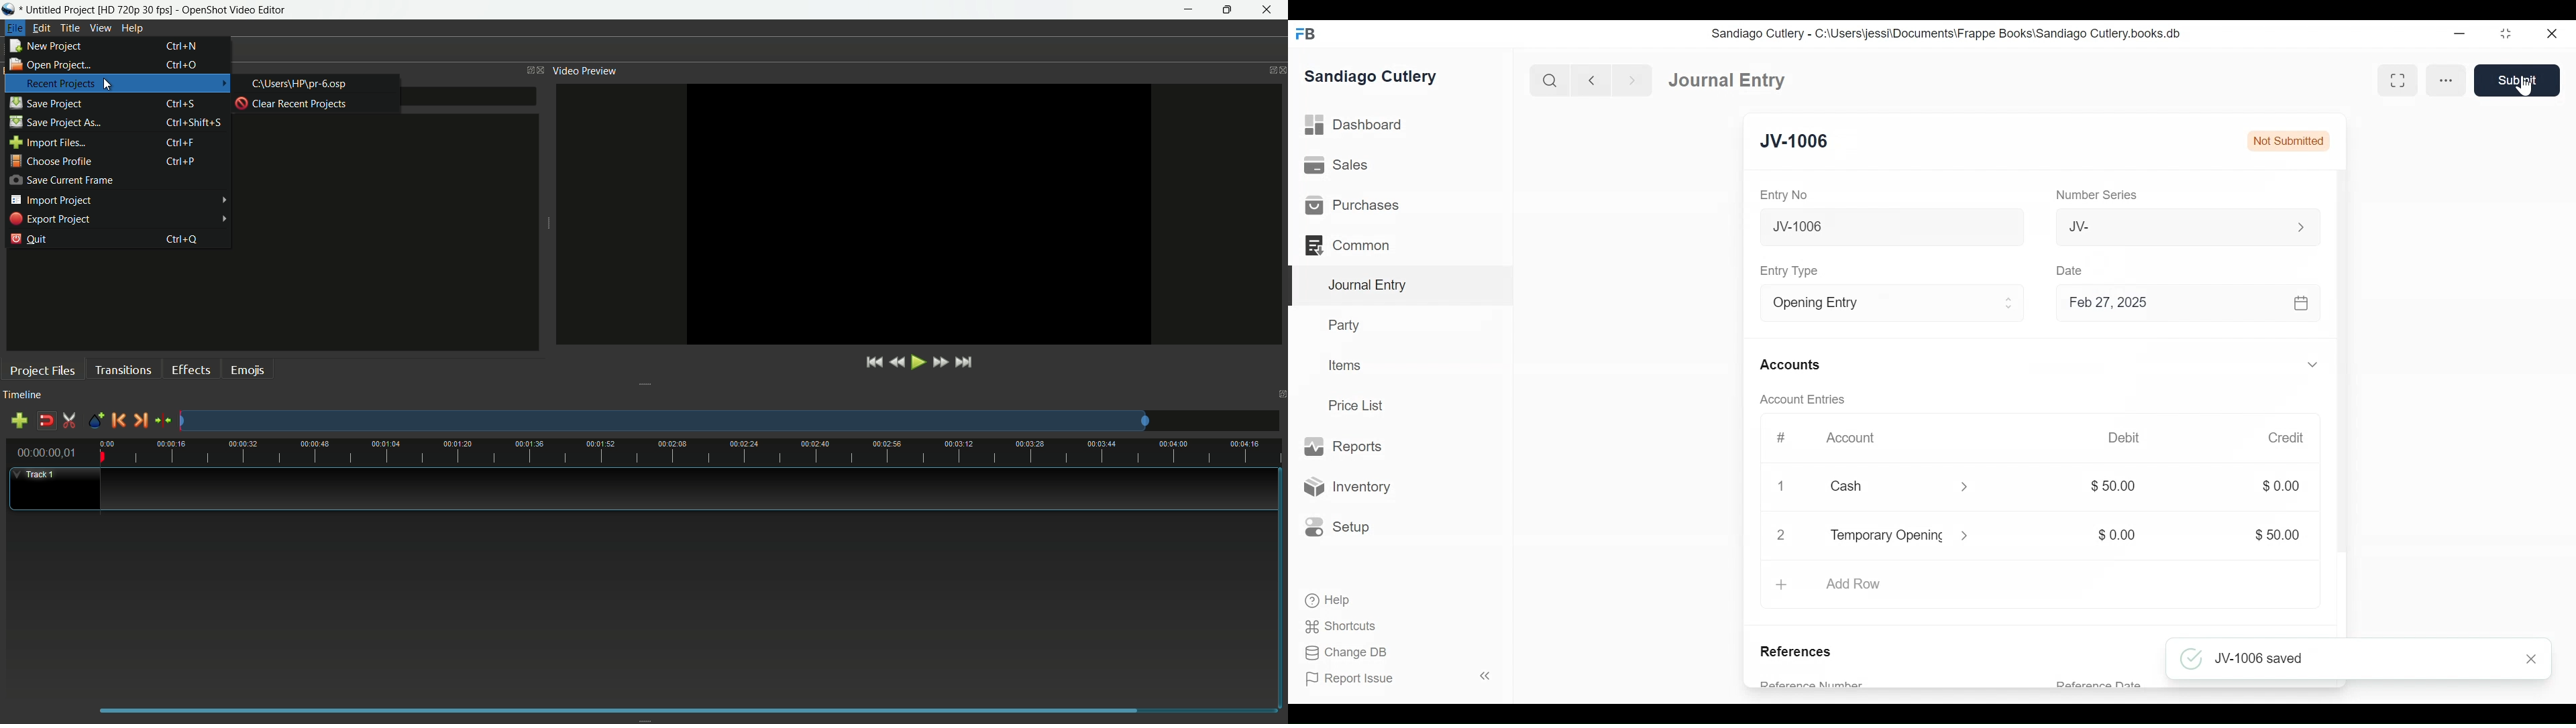  I want to click on Close, so click(1783, 487).